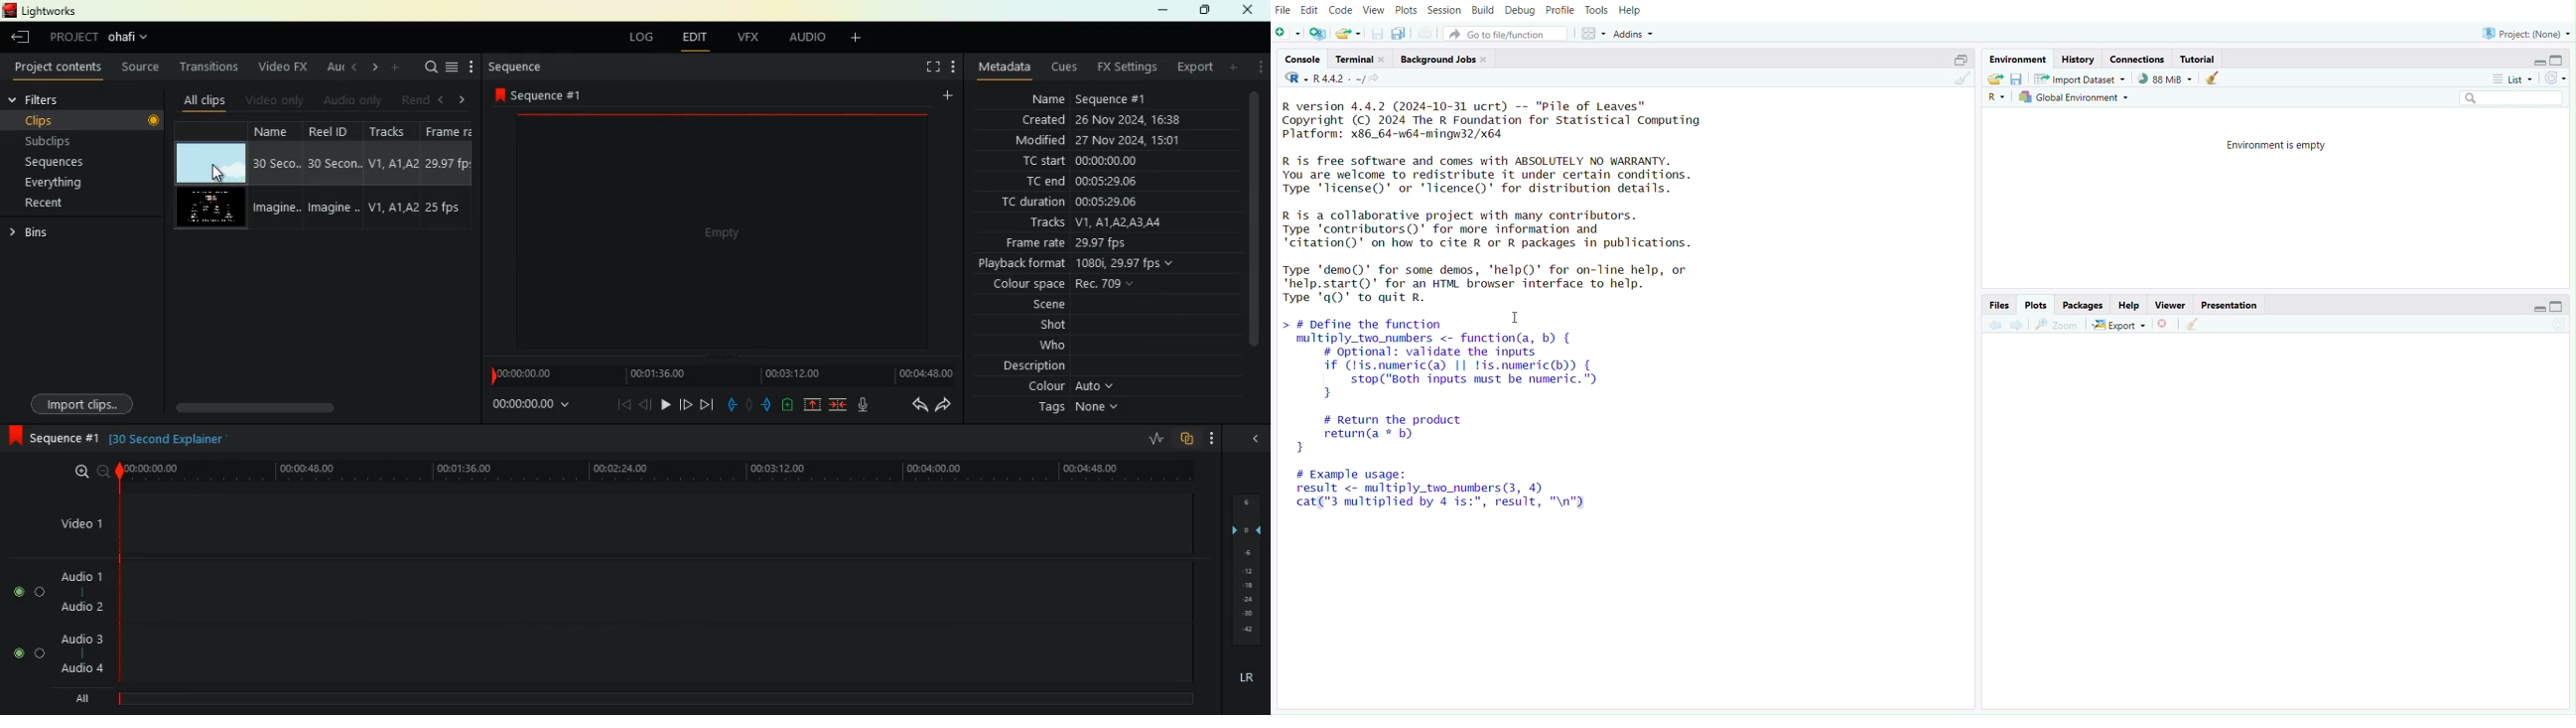  Describe the element at coordinates (453, 69) in the screenshot. I see `menu` at that location.